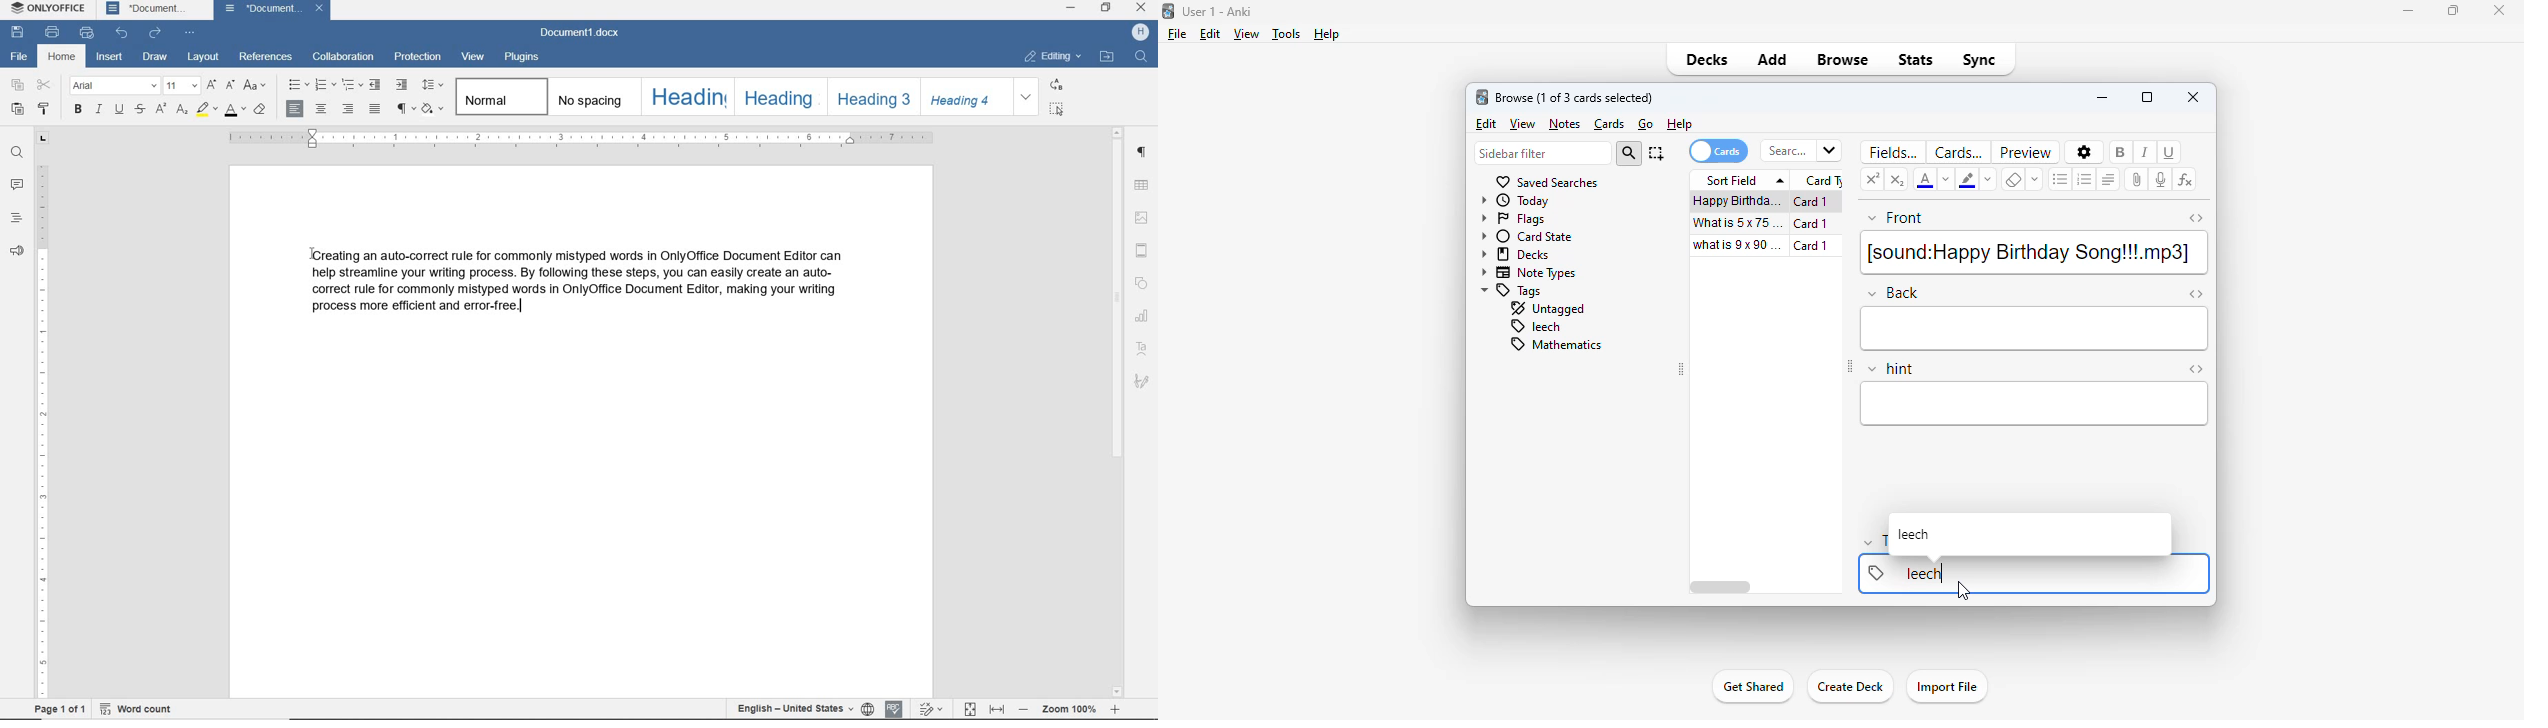 The height and width of the screenshot is (728, 2548). I want to click on headings, so click(15, 219).